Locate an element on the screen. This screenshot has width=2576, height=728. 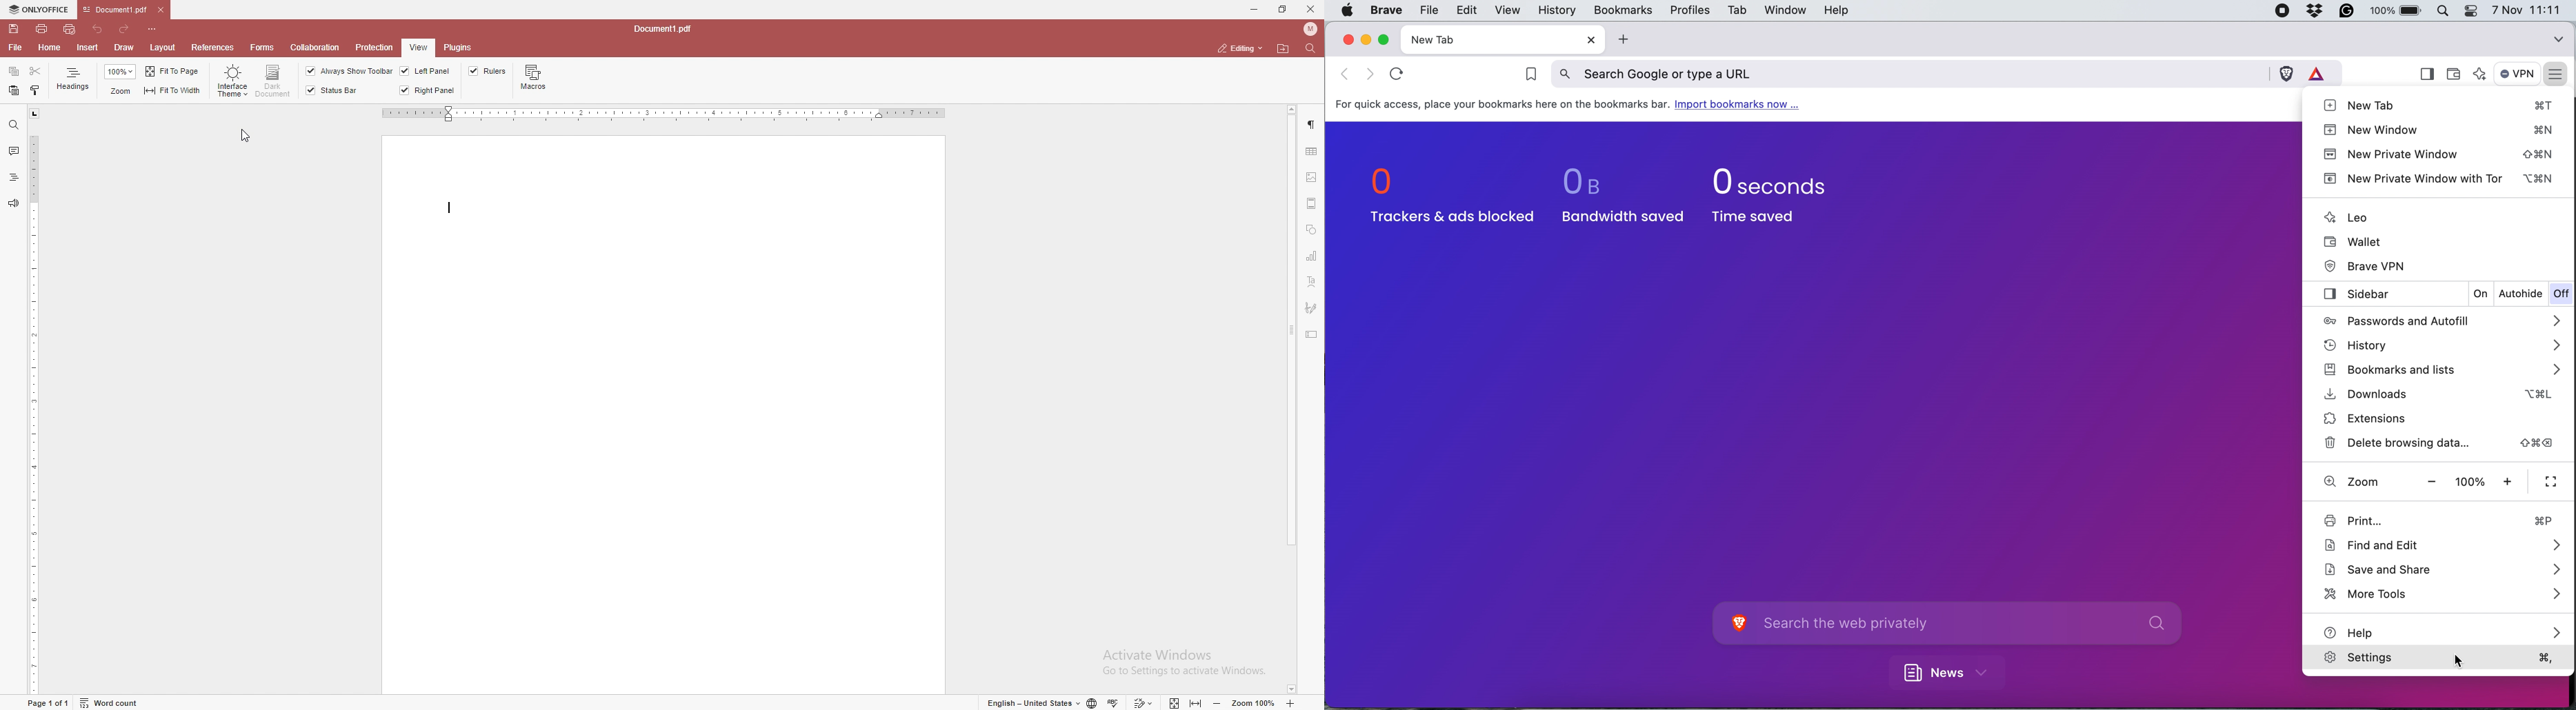
zoom is located at coordinates (121, 72).